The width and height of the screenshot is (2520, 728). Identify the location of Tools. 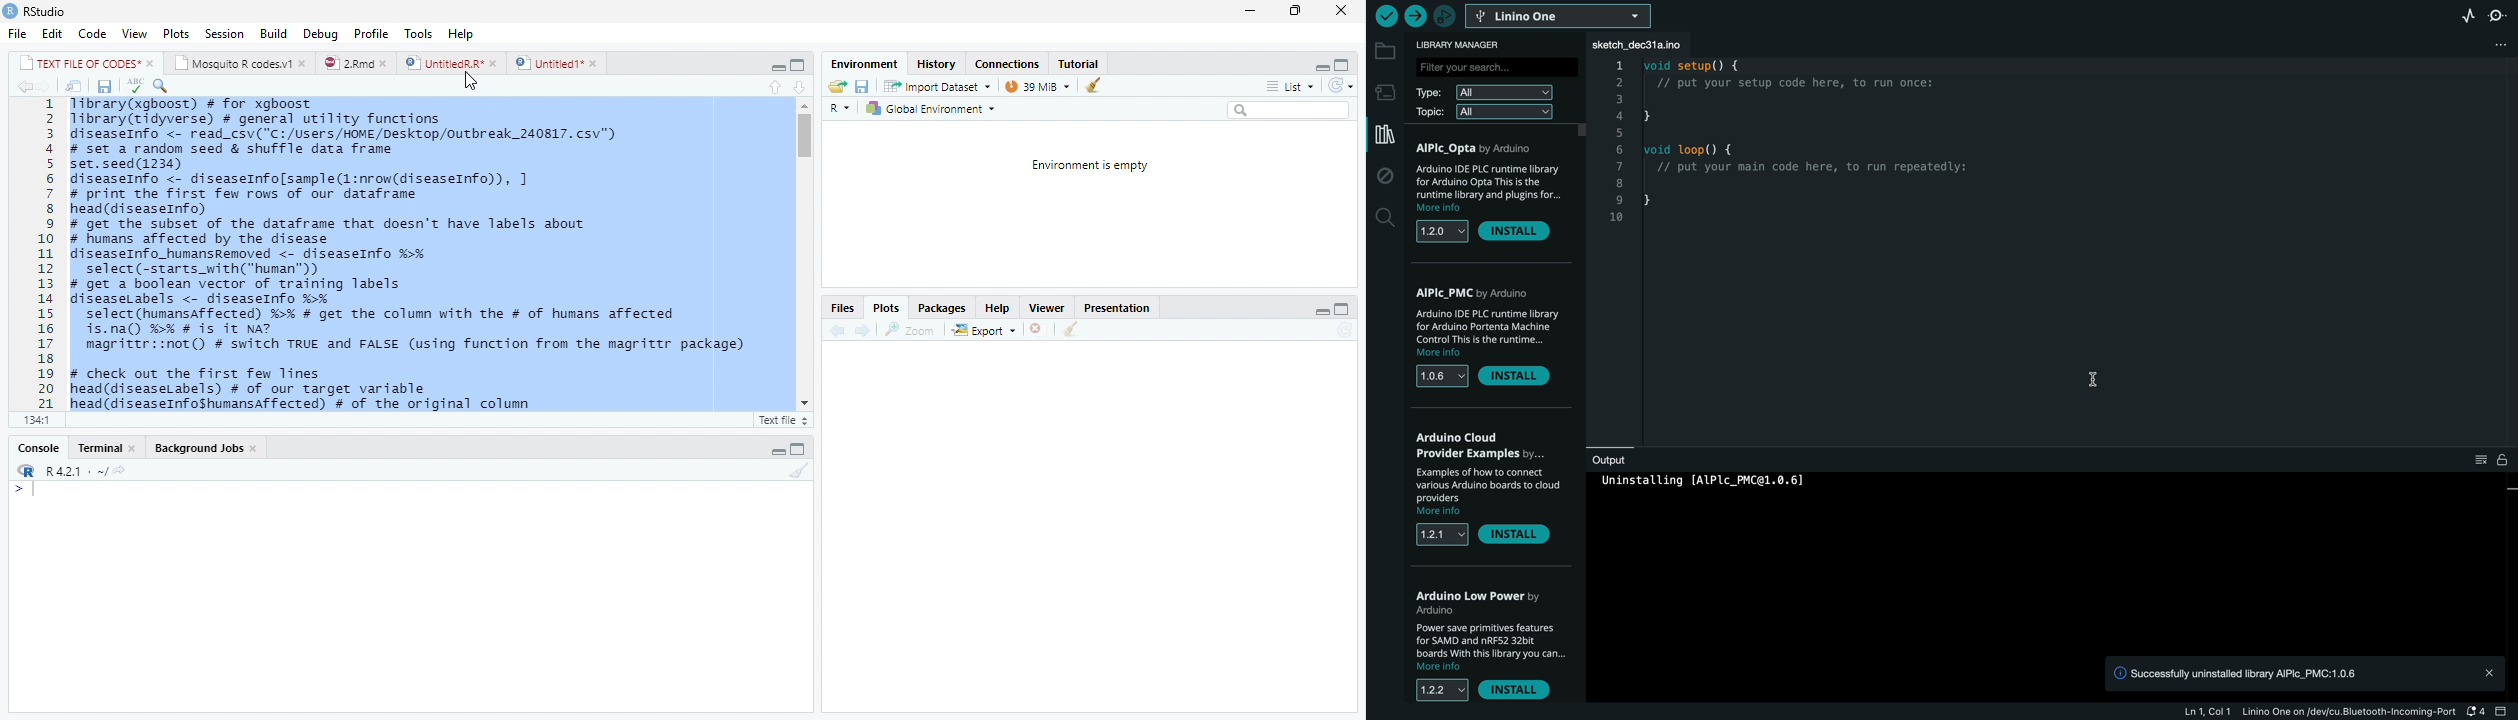
(418, 33).